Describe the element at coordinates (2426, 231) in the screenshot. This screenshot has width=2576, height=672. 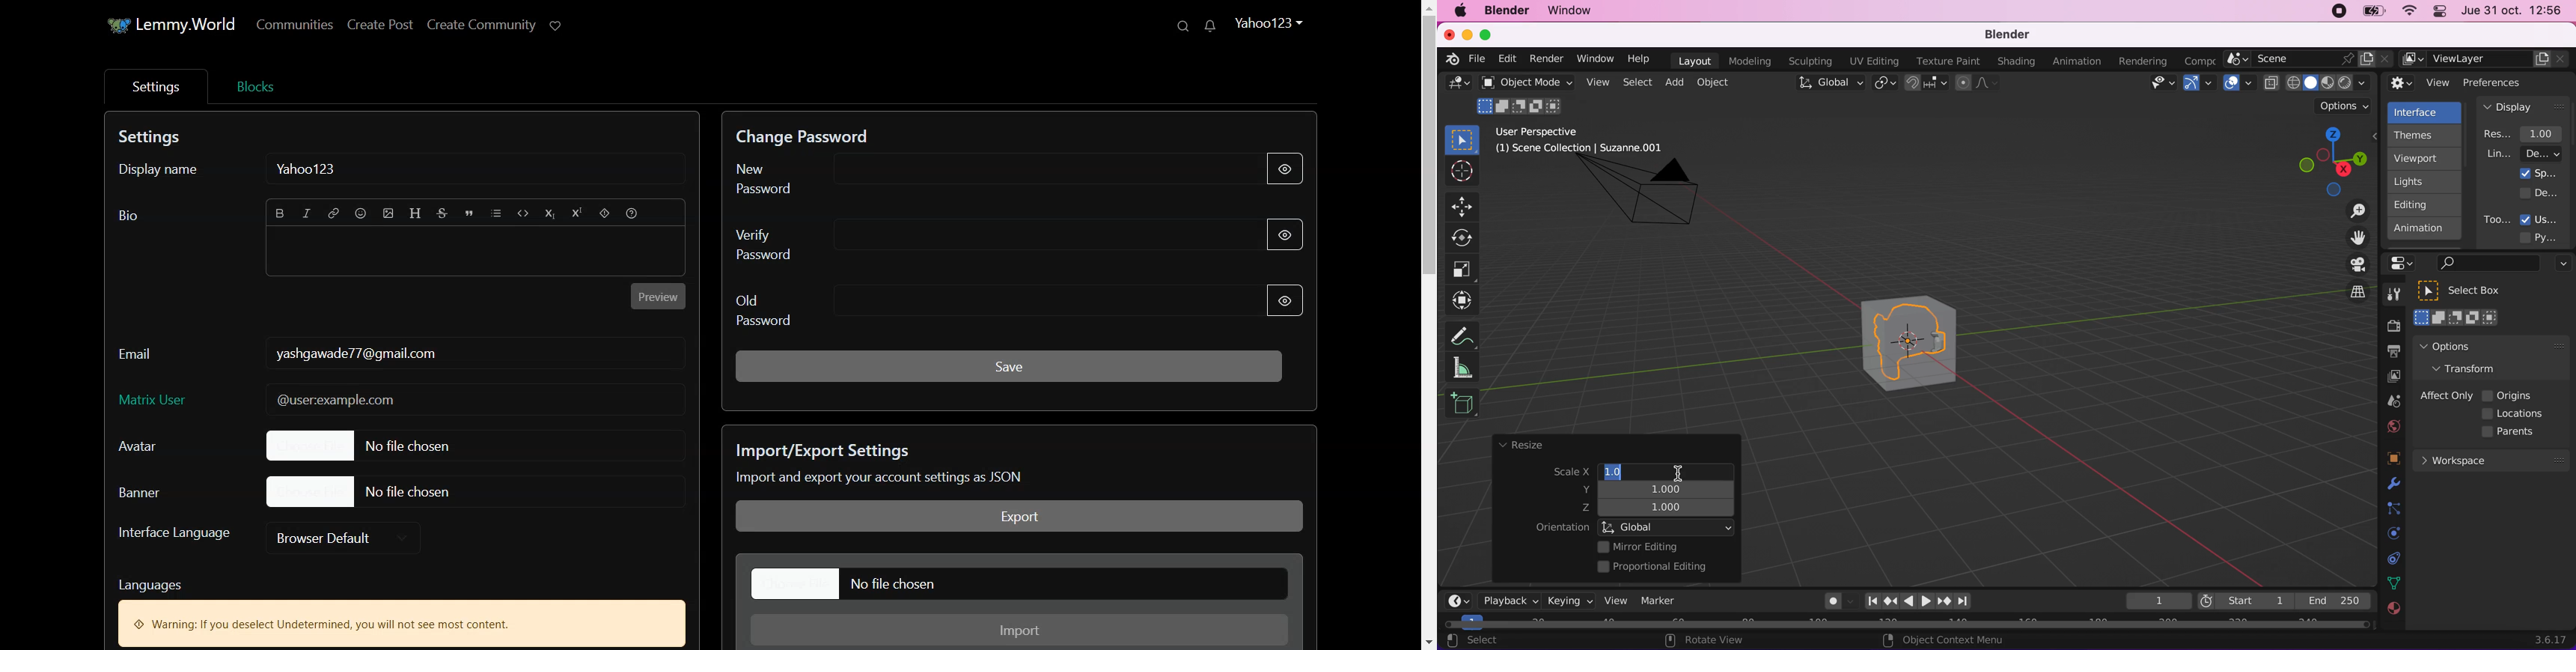
I see `animation` at that location.